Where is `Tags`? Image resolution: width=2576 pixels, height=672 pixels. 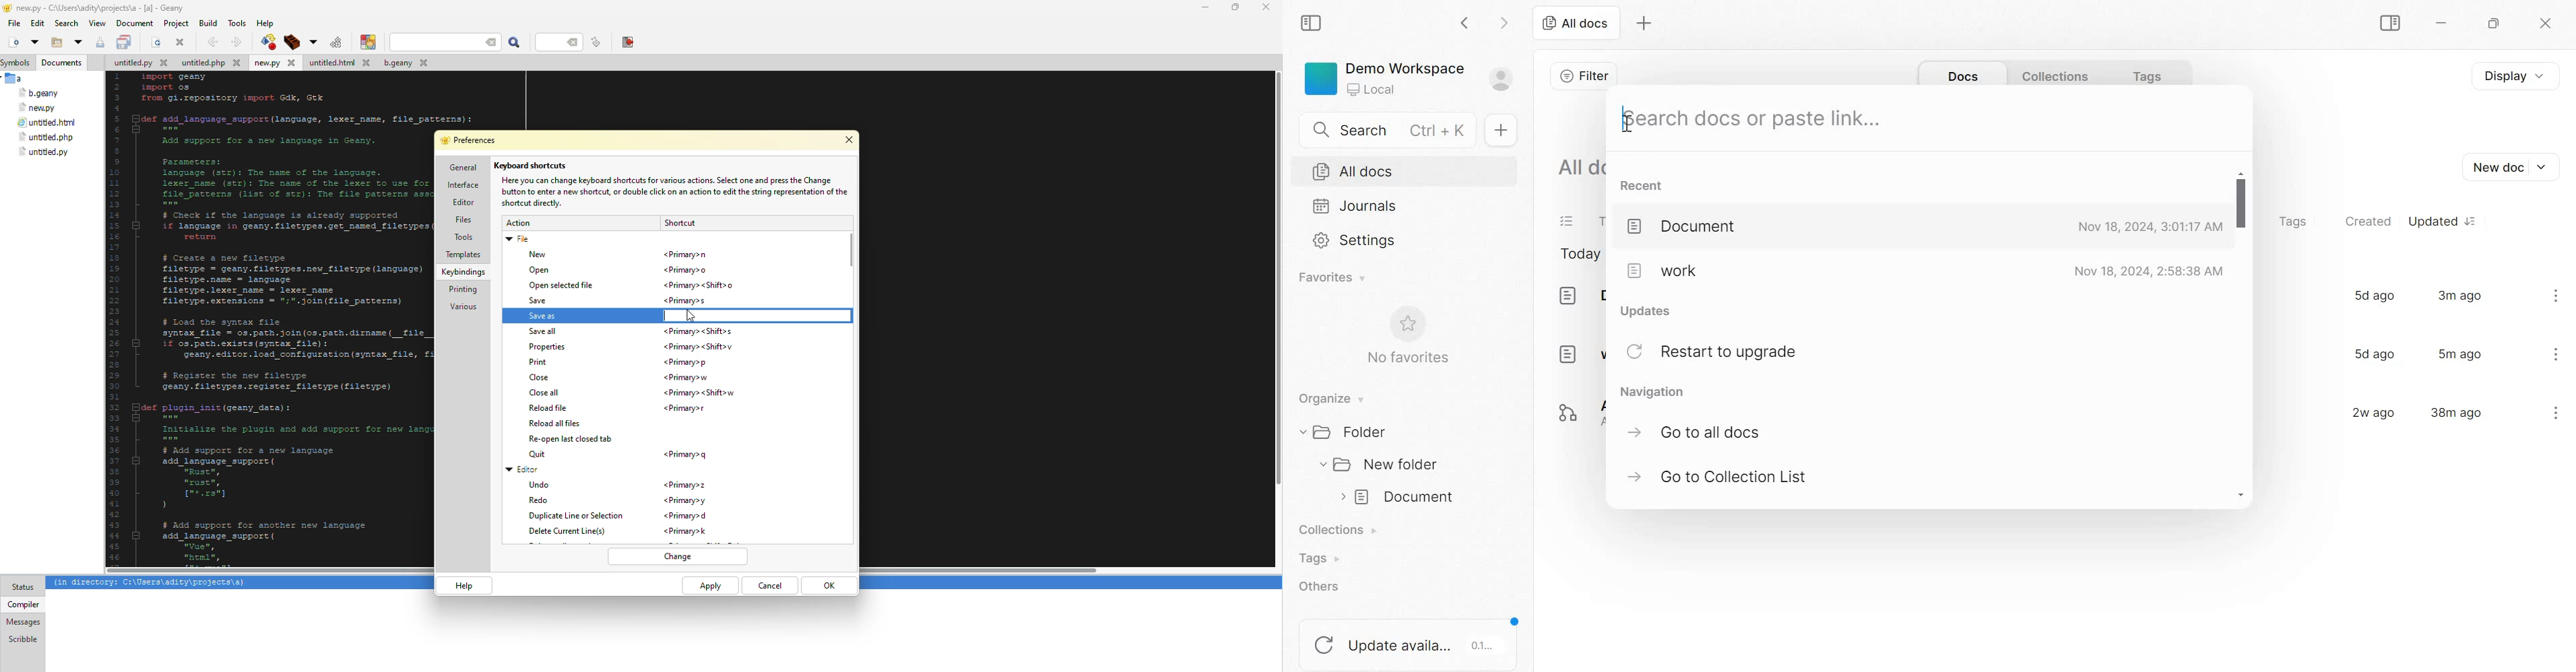 Tags is located at coordinates (2150, 75).